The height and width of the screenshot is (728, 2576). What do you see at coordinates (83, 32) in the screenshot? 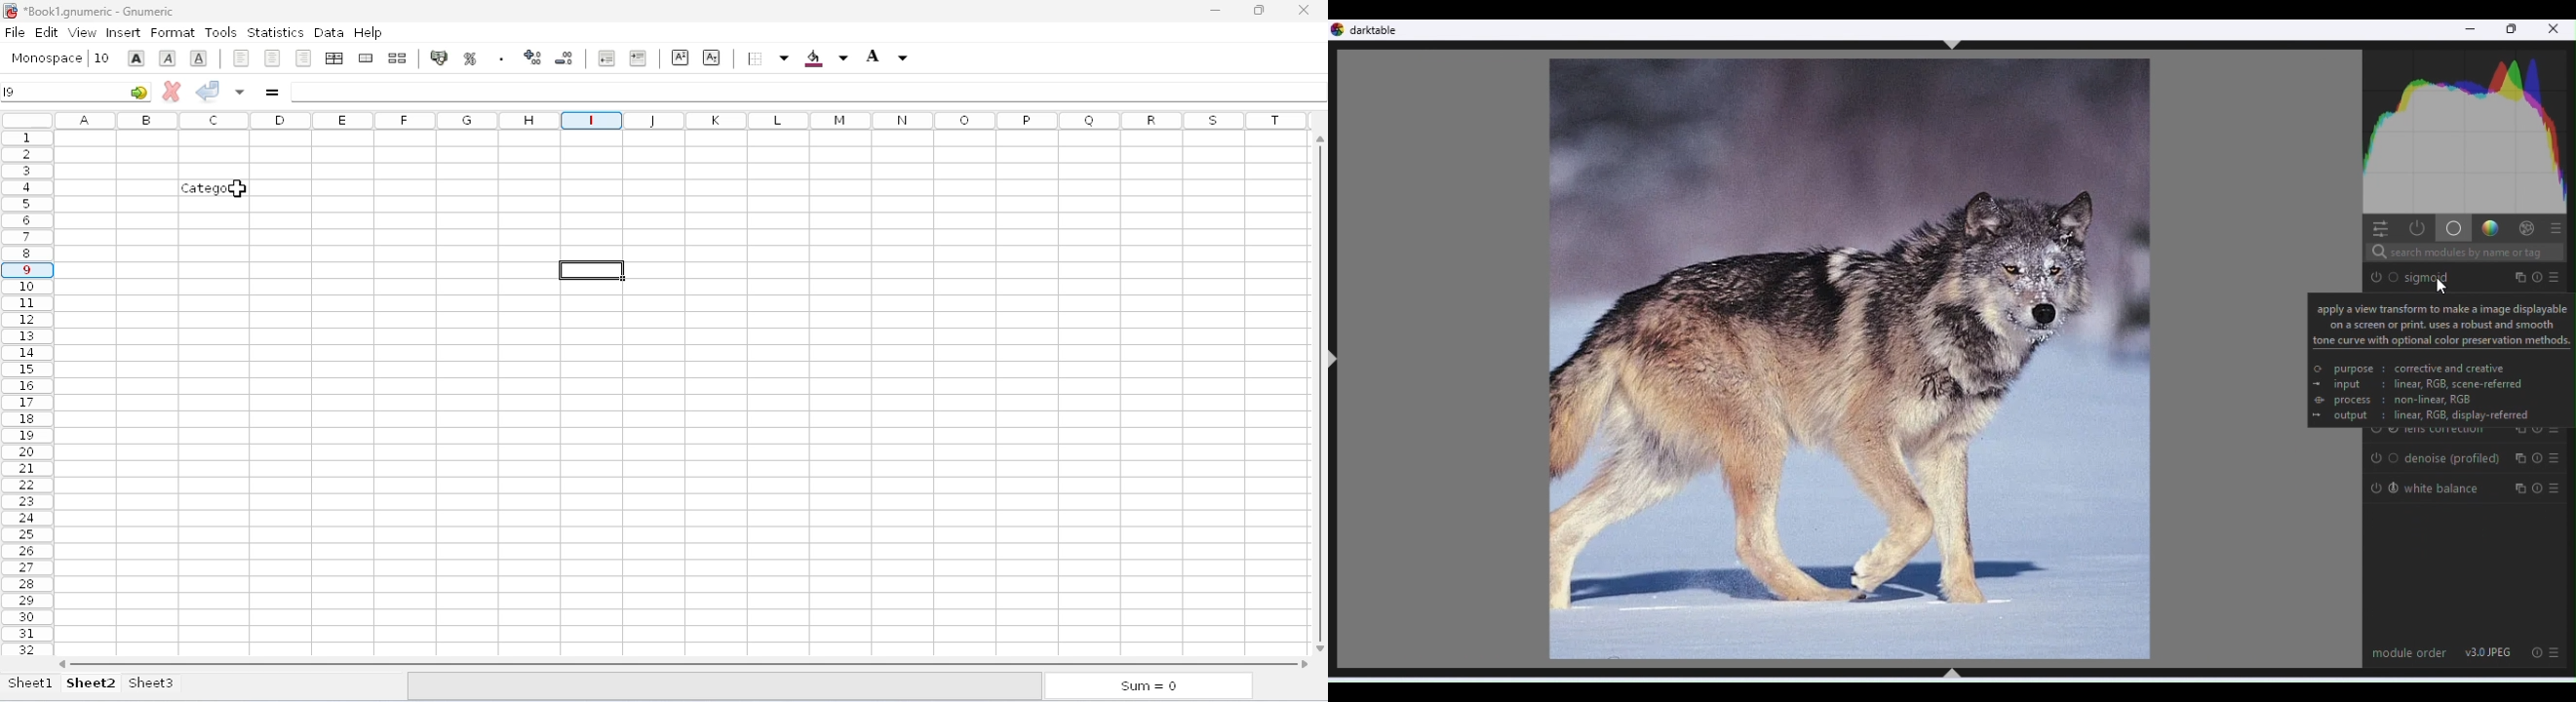
I see `view` at bounding box center [83, 32].